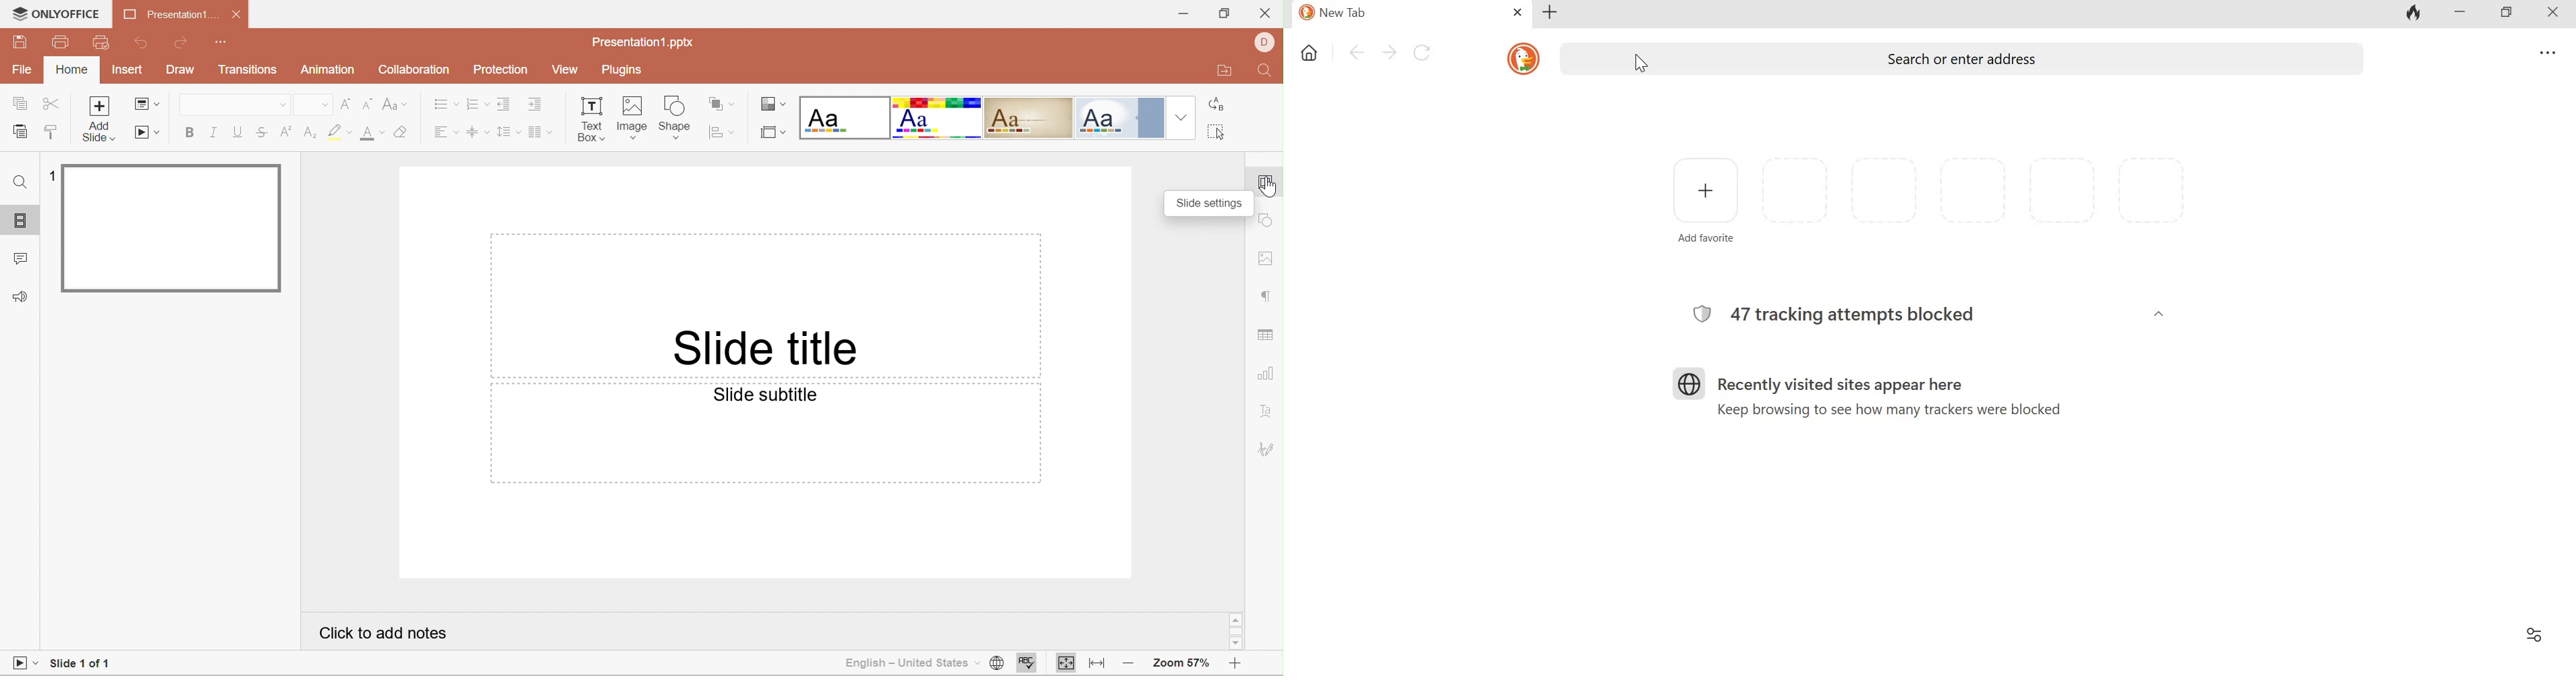 Image resolution: width=2576 pixels, height=700 pixels. What do you see at coordinates (535, 105) in the screenshot?
I see `Increase Indent` at bounding box center [535, 105].